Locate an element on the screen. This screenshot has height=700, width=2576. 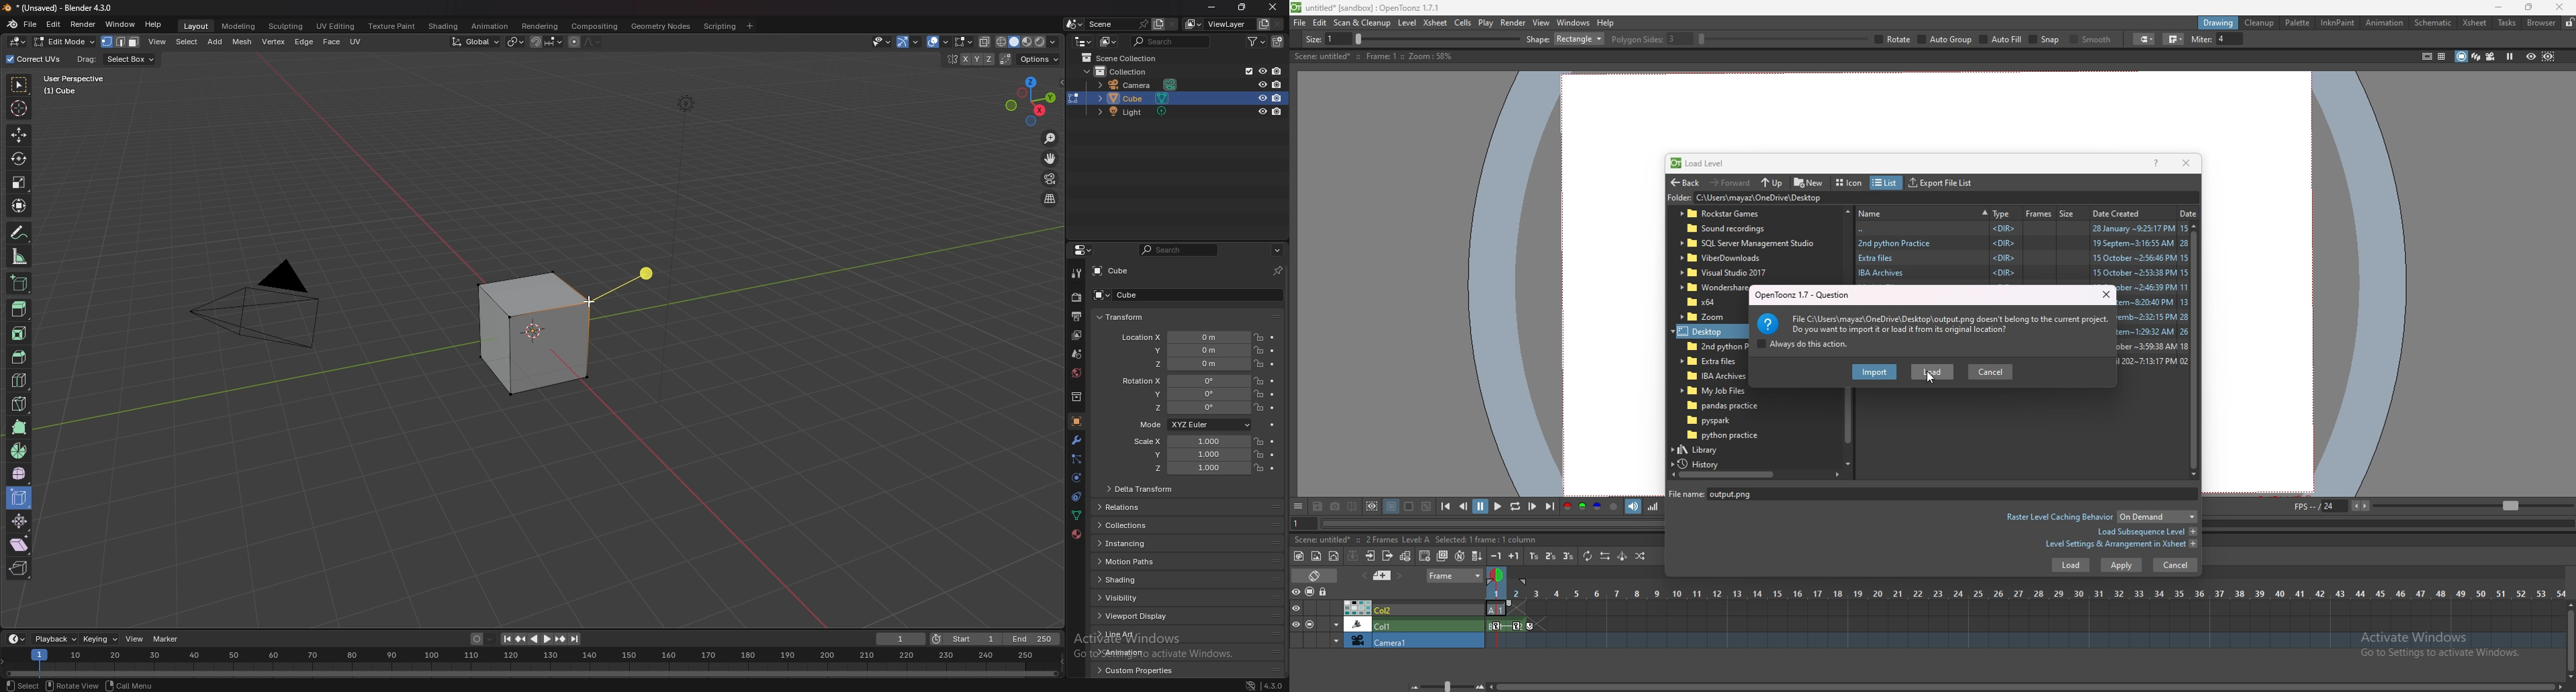
export file list is located at coordinates (1940, 183).